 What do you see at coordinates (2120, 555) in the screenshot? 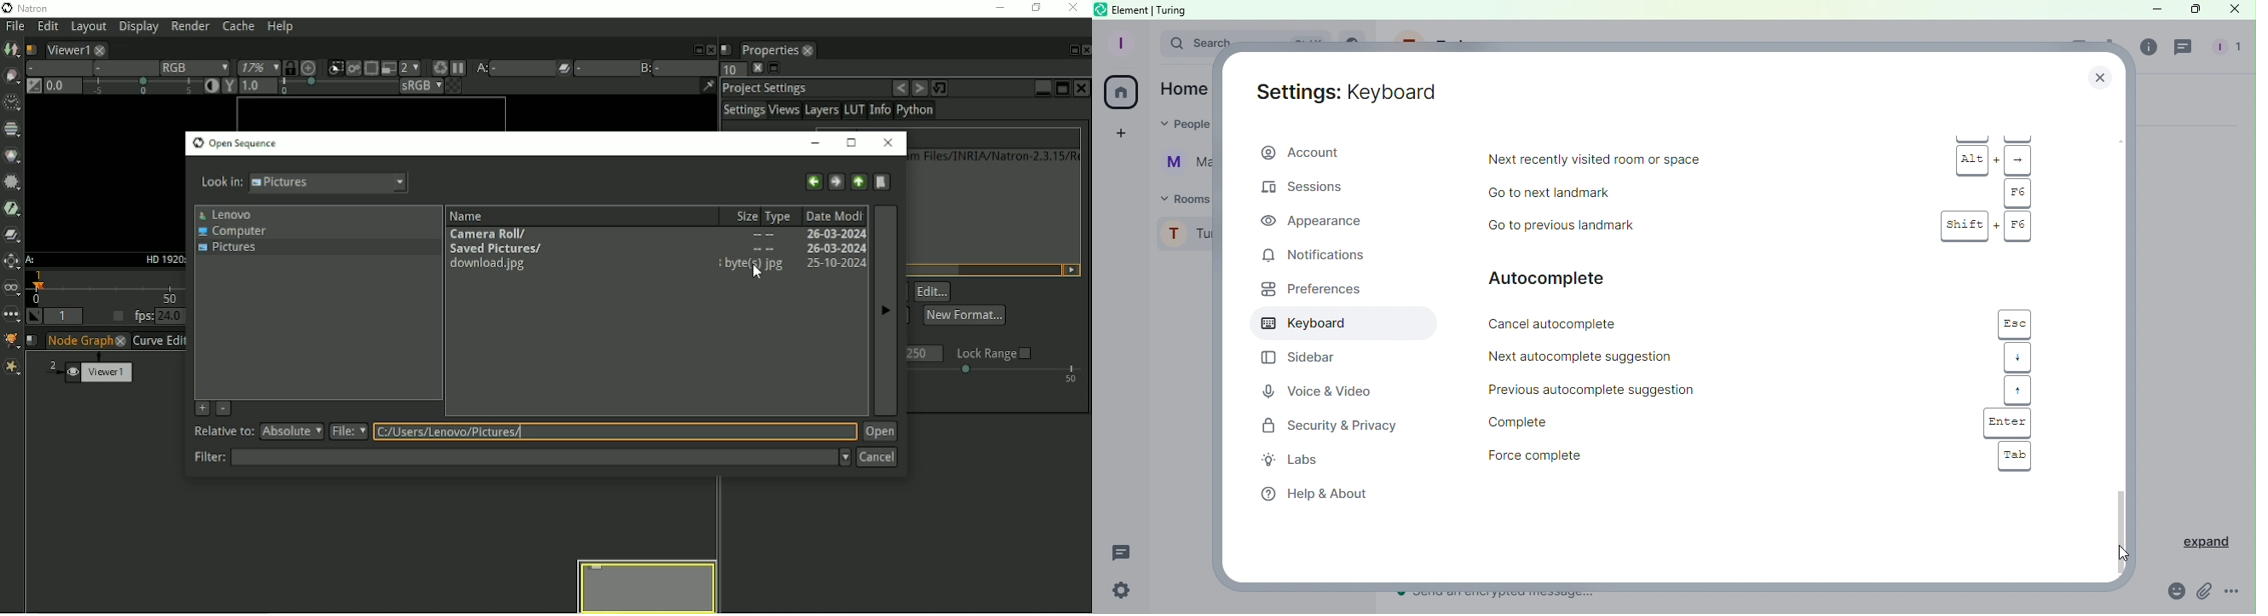
I see `Cursor` at bounding box center [2120, 555].